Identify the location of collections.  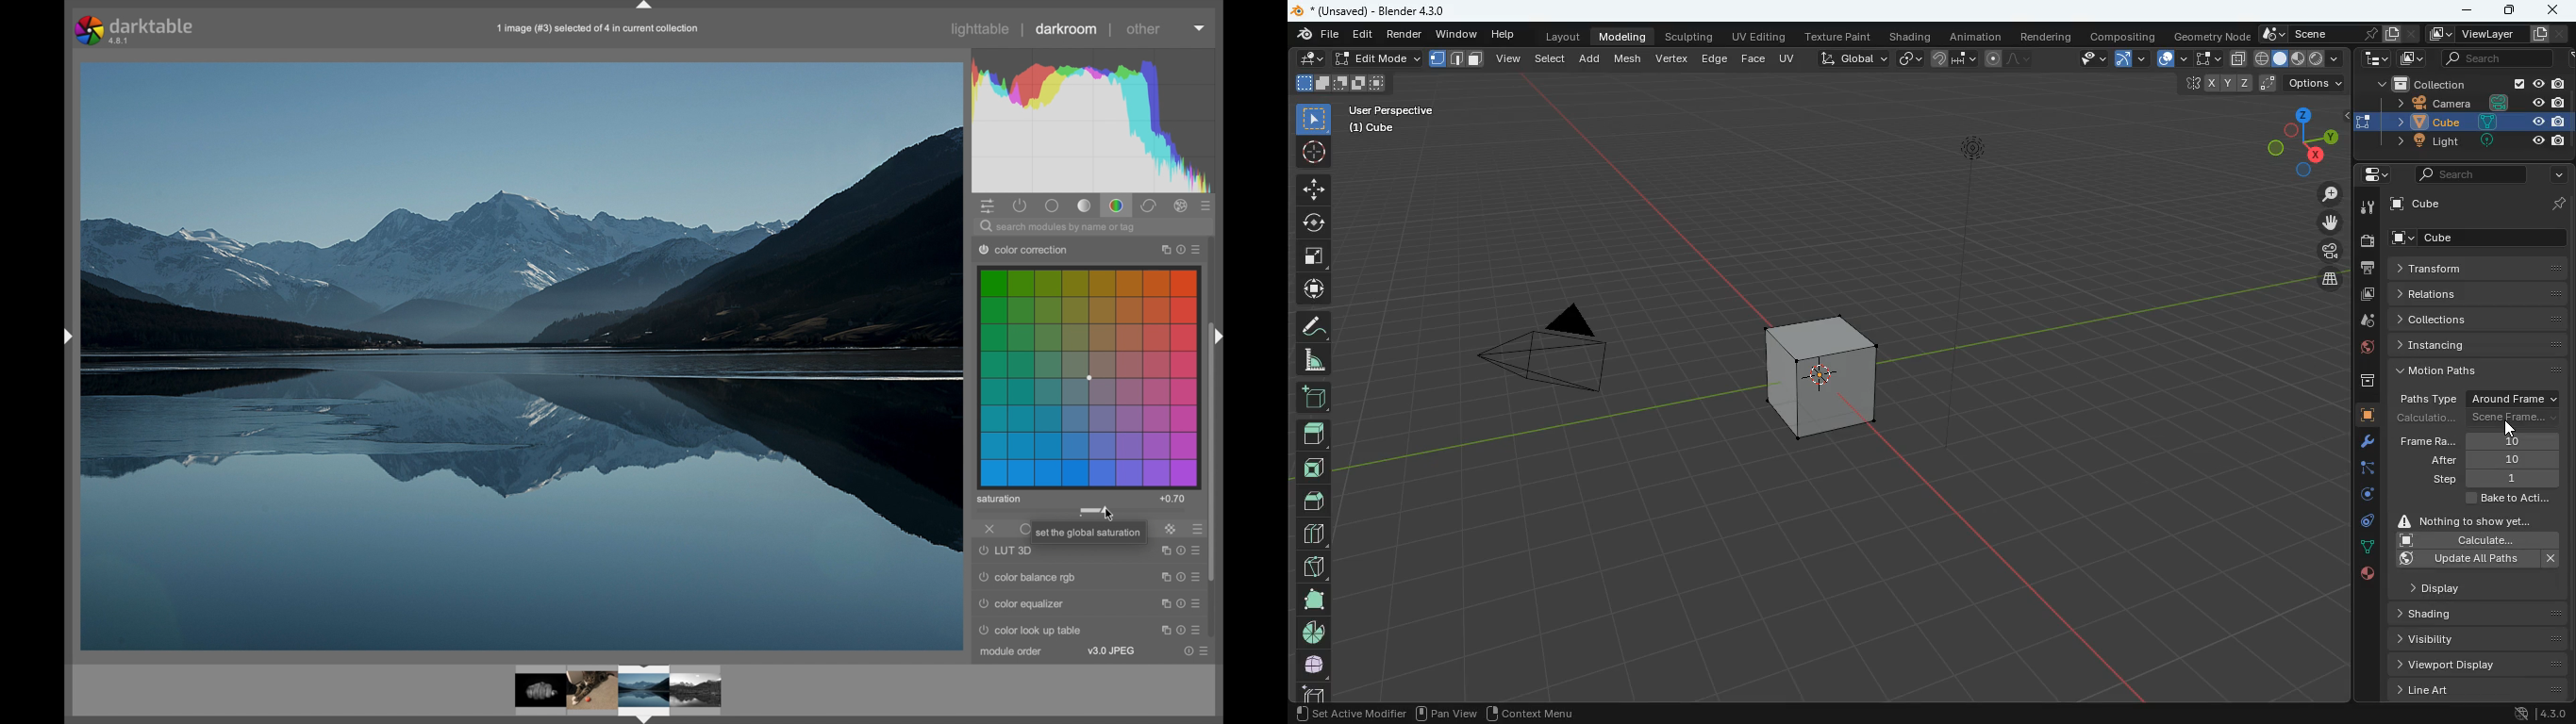
(2482, 319).